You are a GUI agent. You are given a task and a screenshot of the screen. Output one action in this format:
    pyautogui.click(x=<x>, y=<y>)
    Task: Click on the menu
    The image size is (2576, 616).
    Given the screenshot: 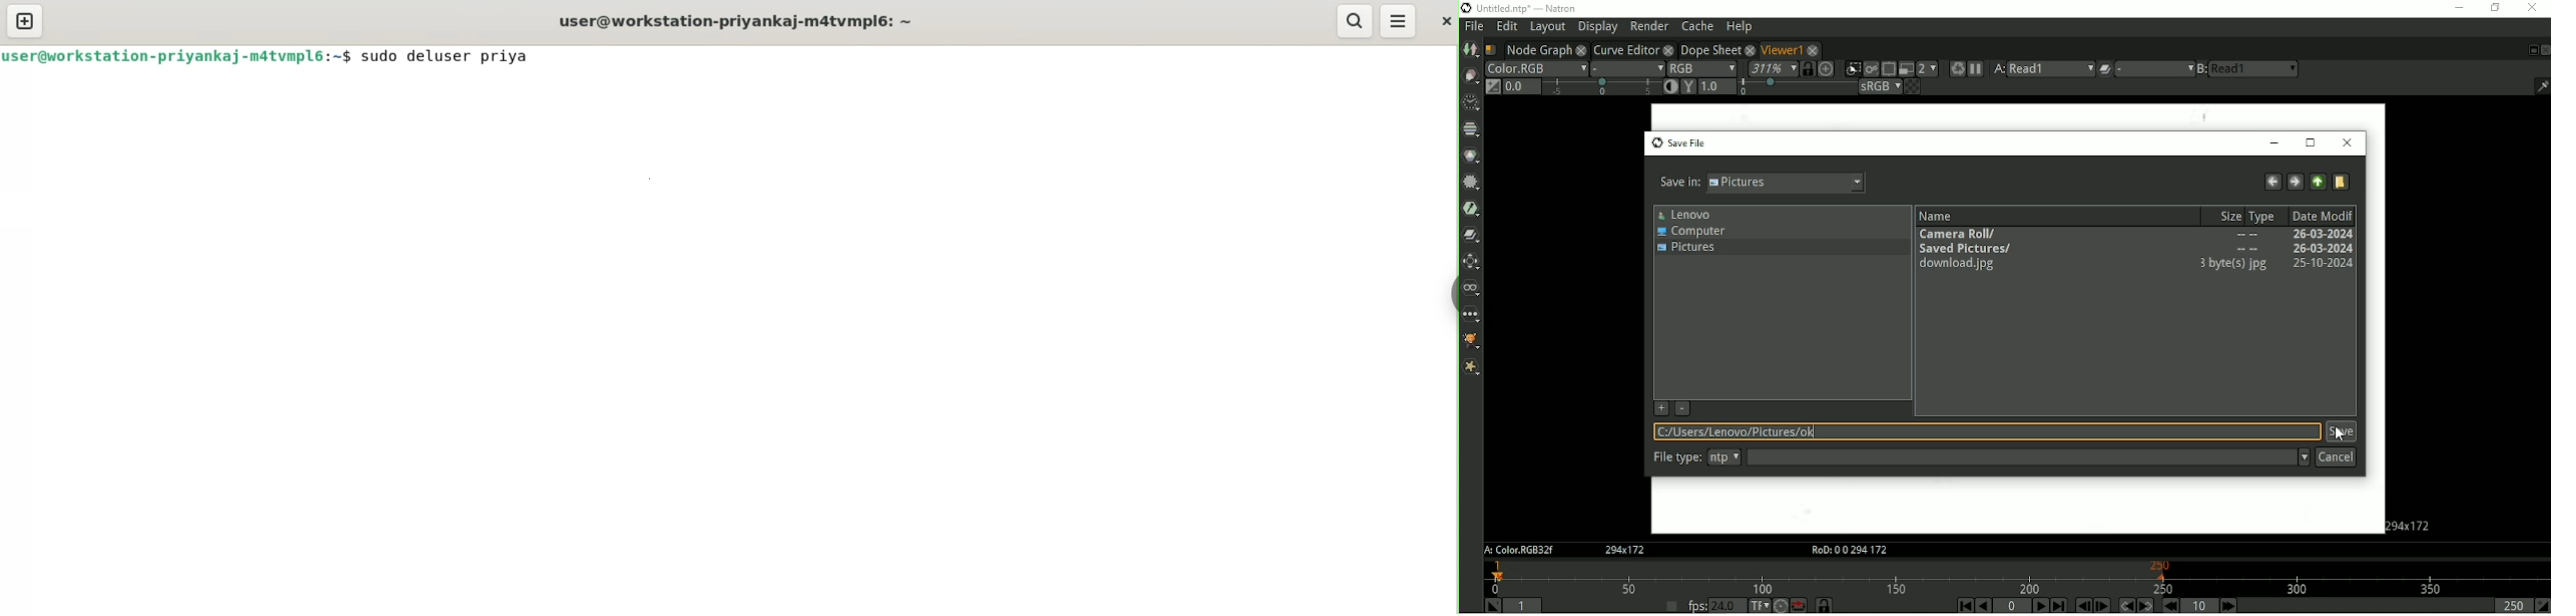 What is the action you would take?
    pyautogui.click(x=2154, y=69)
    